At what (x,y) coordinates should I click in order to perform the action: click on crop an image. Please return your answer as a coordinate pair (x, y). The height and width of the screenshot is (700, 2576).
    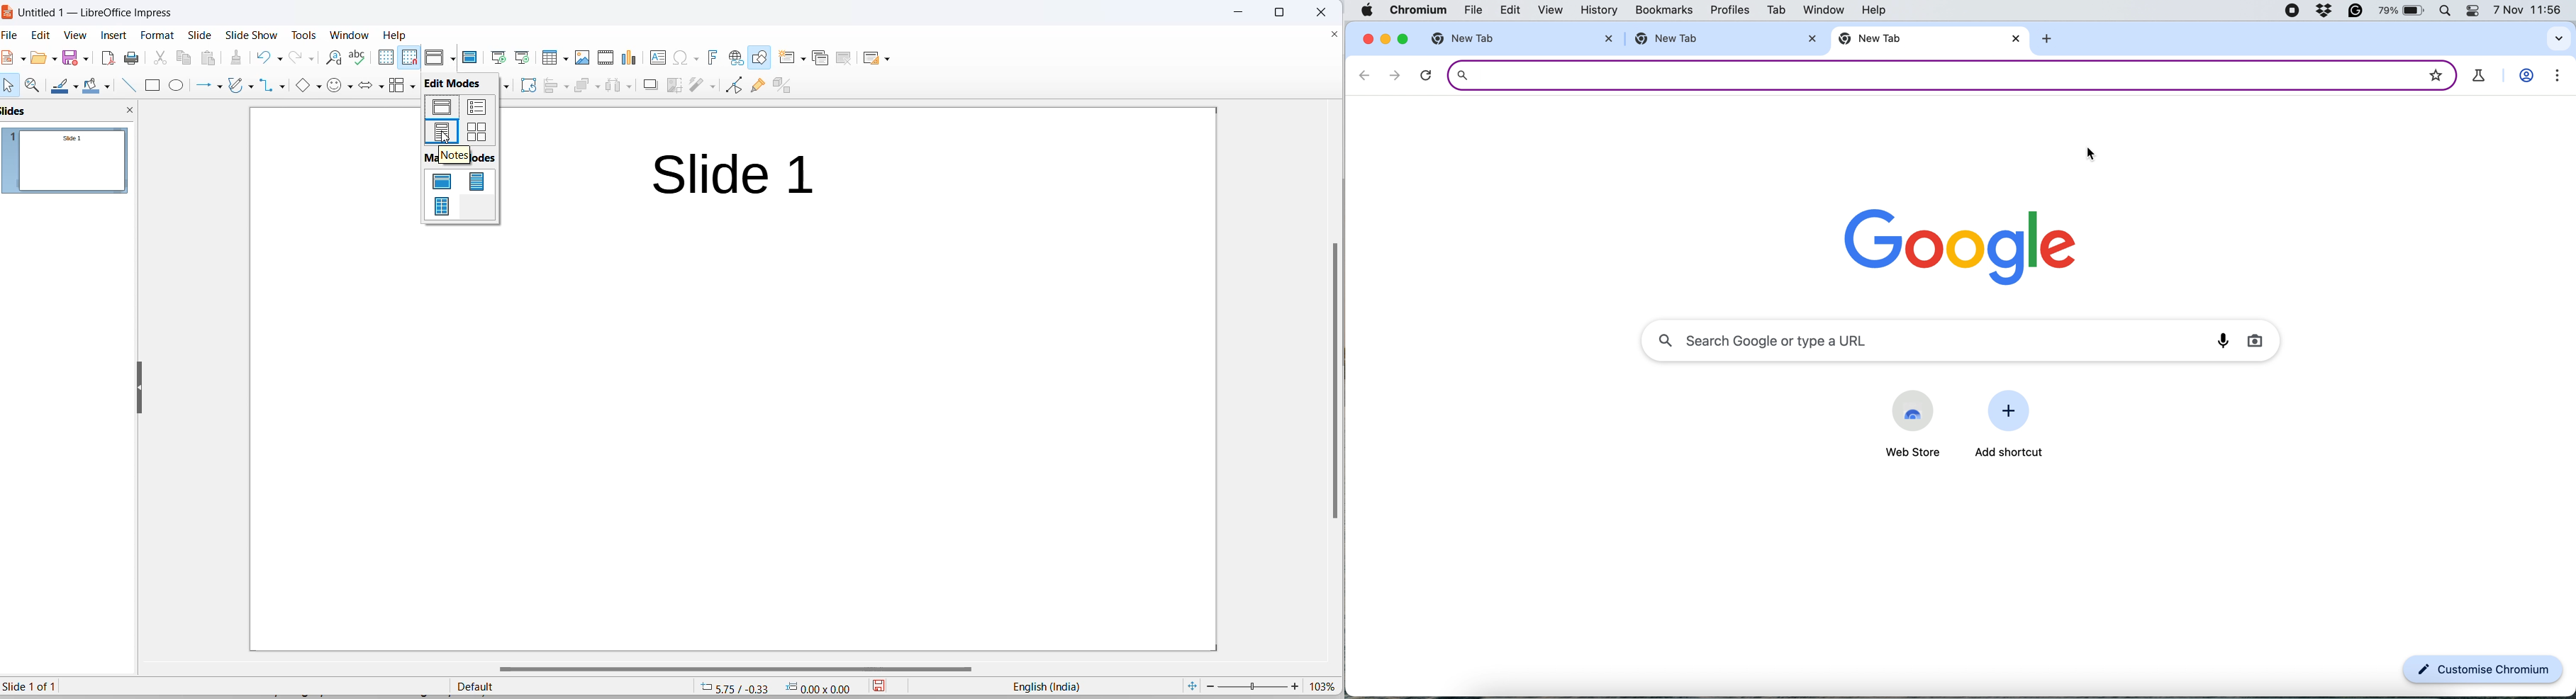
    Looking at the image, I should click on (671, 87).